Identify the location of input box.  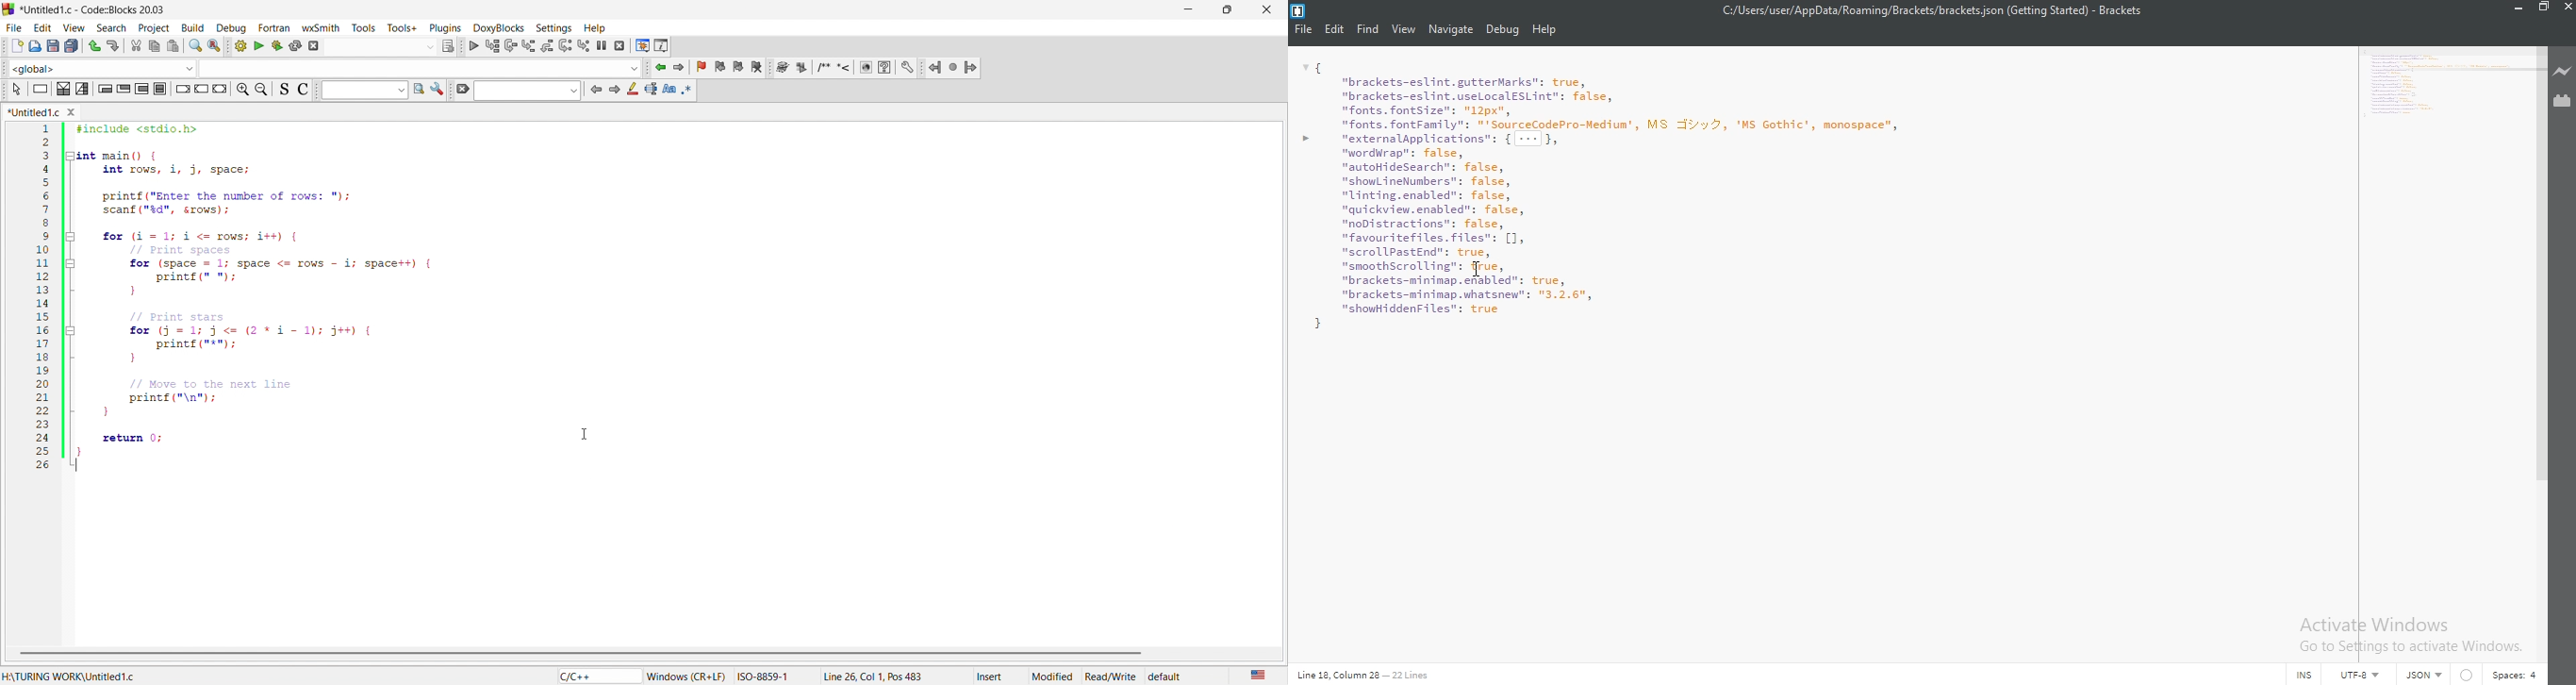
(382, 46).